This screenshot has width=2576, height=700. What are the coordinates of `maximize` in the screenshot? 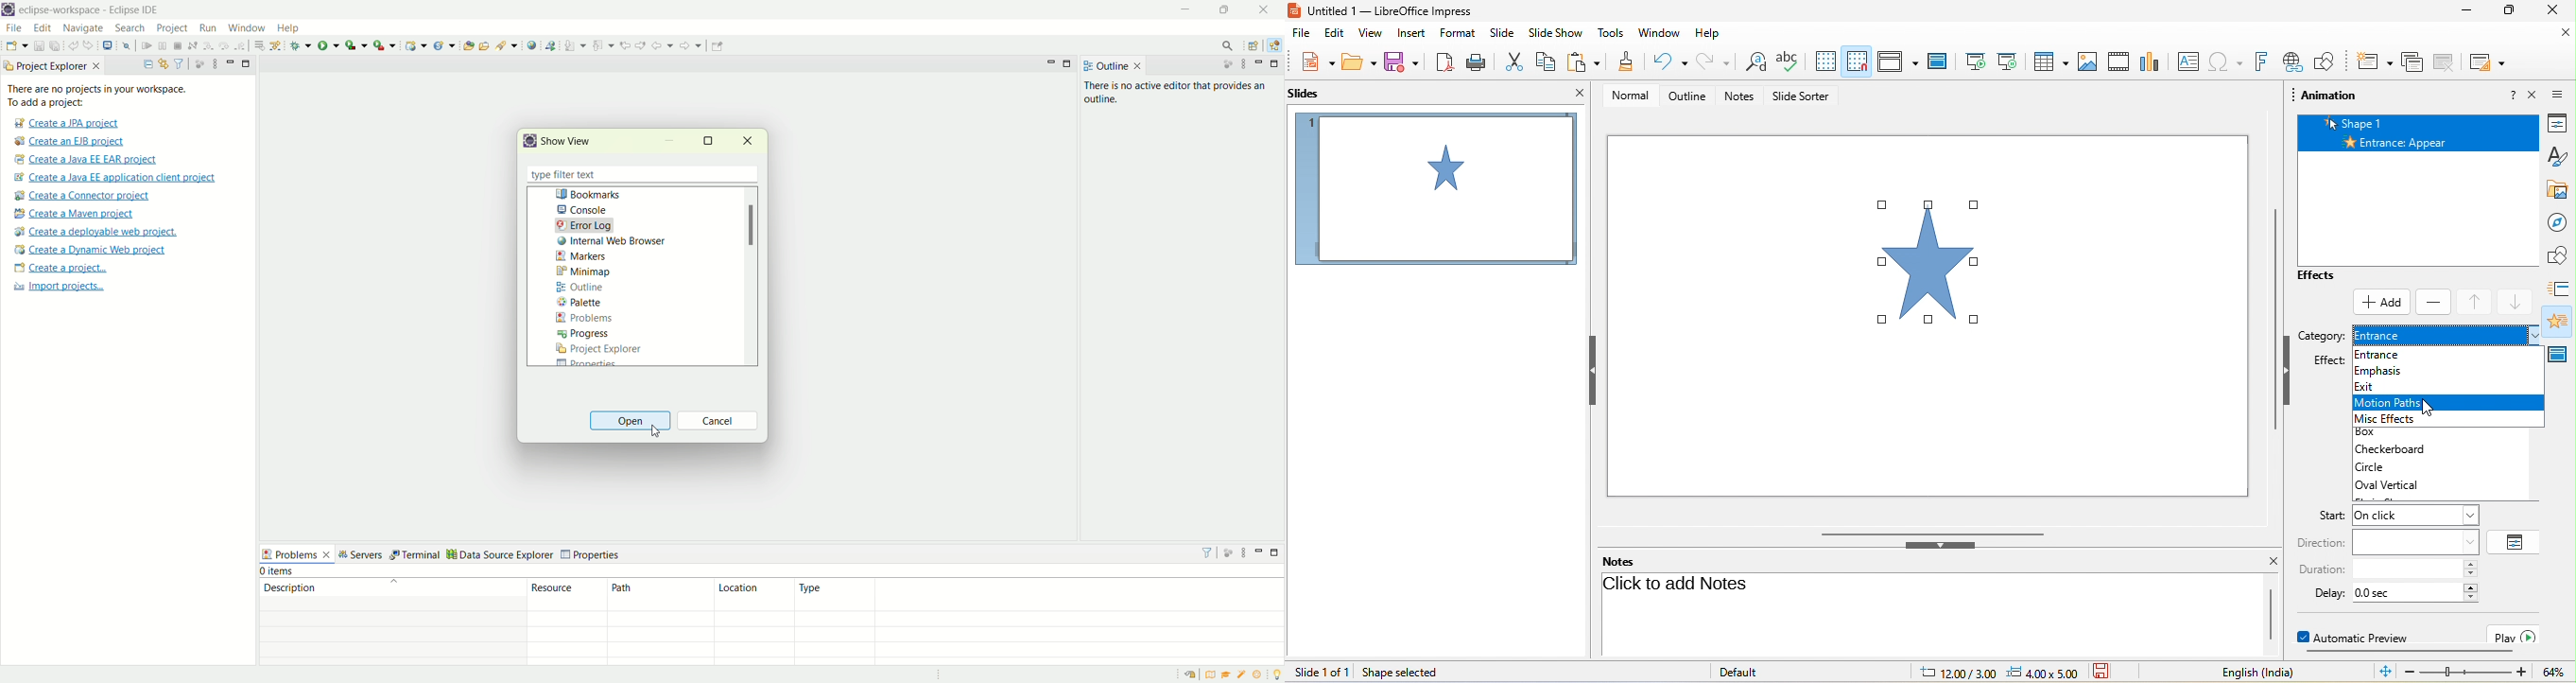 It's located at (1275, 65).